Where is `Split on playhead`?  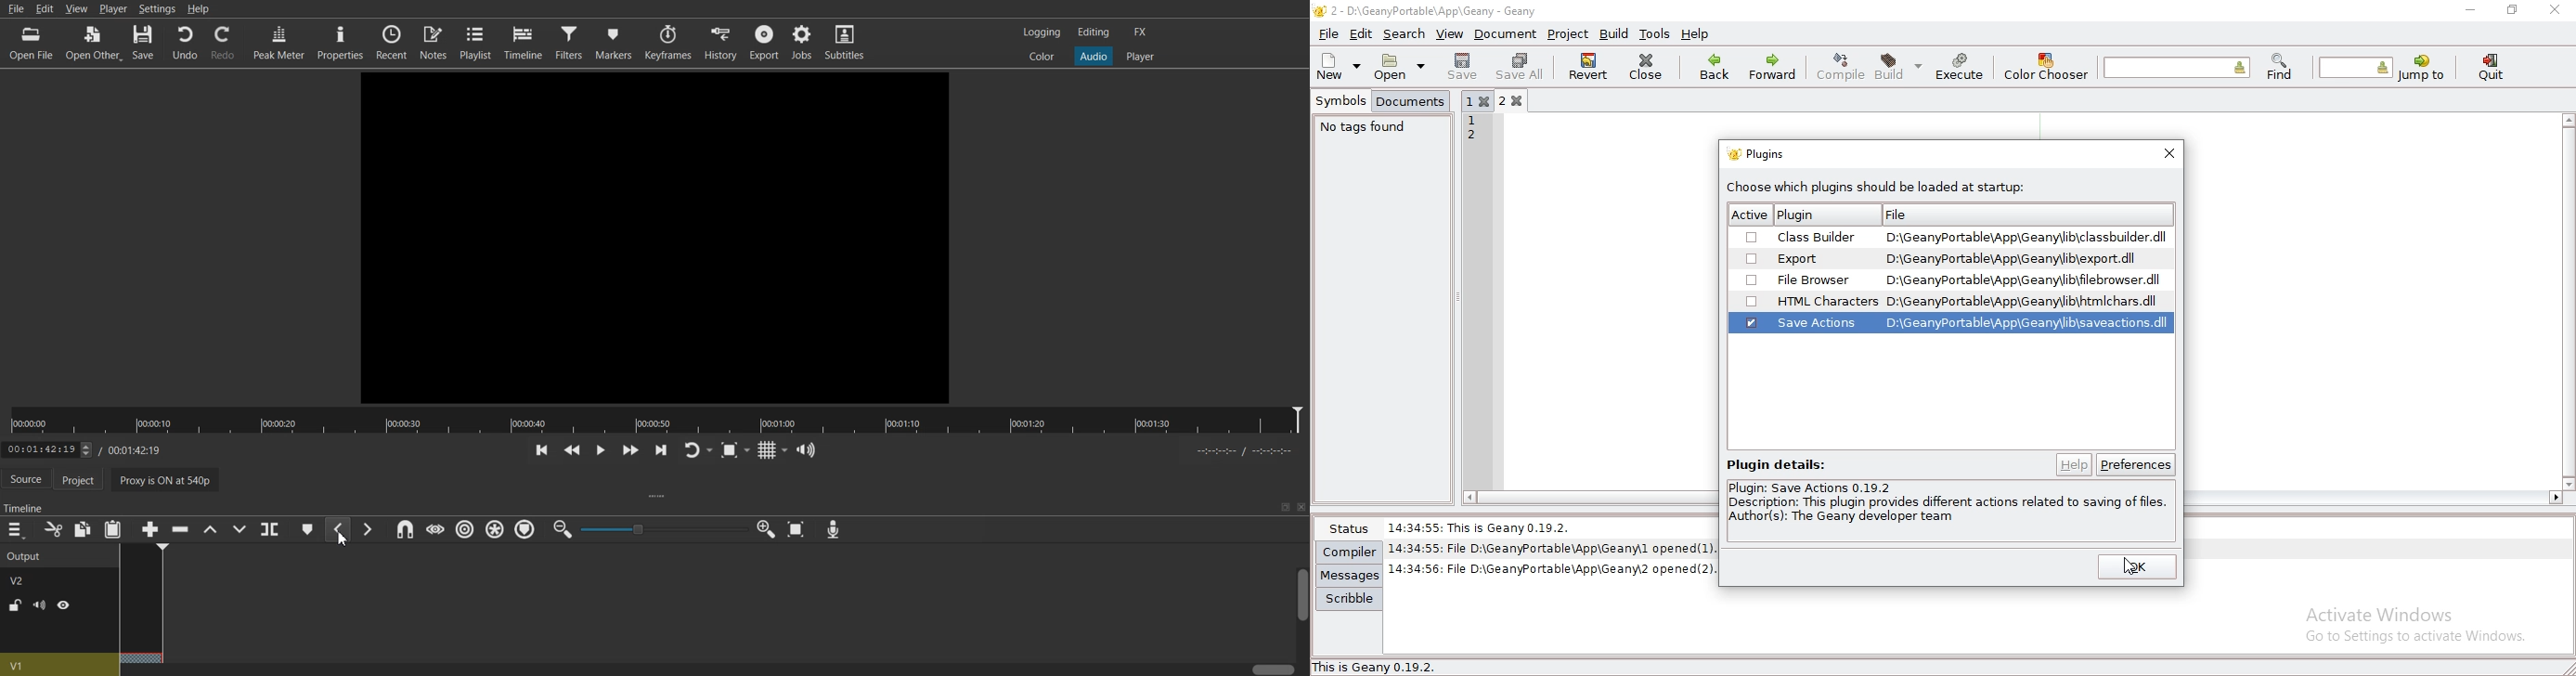
Split on playhead is located at coordinates (270, 529).